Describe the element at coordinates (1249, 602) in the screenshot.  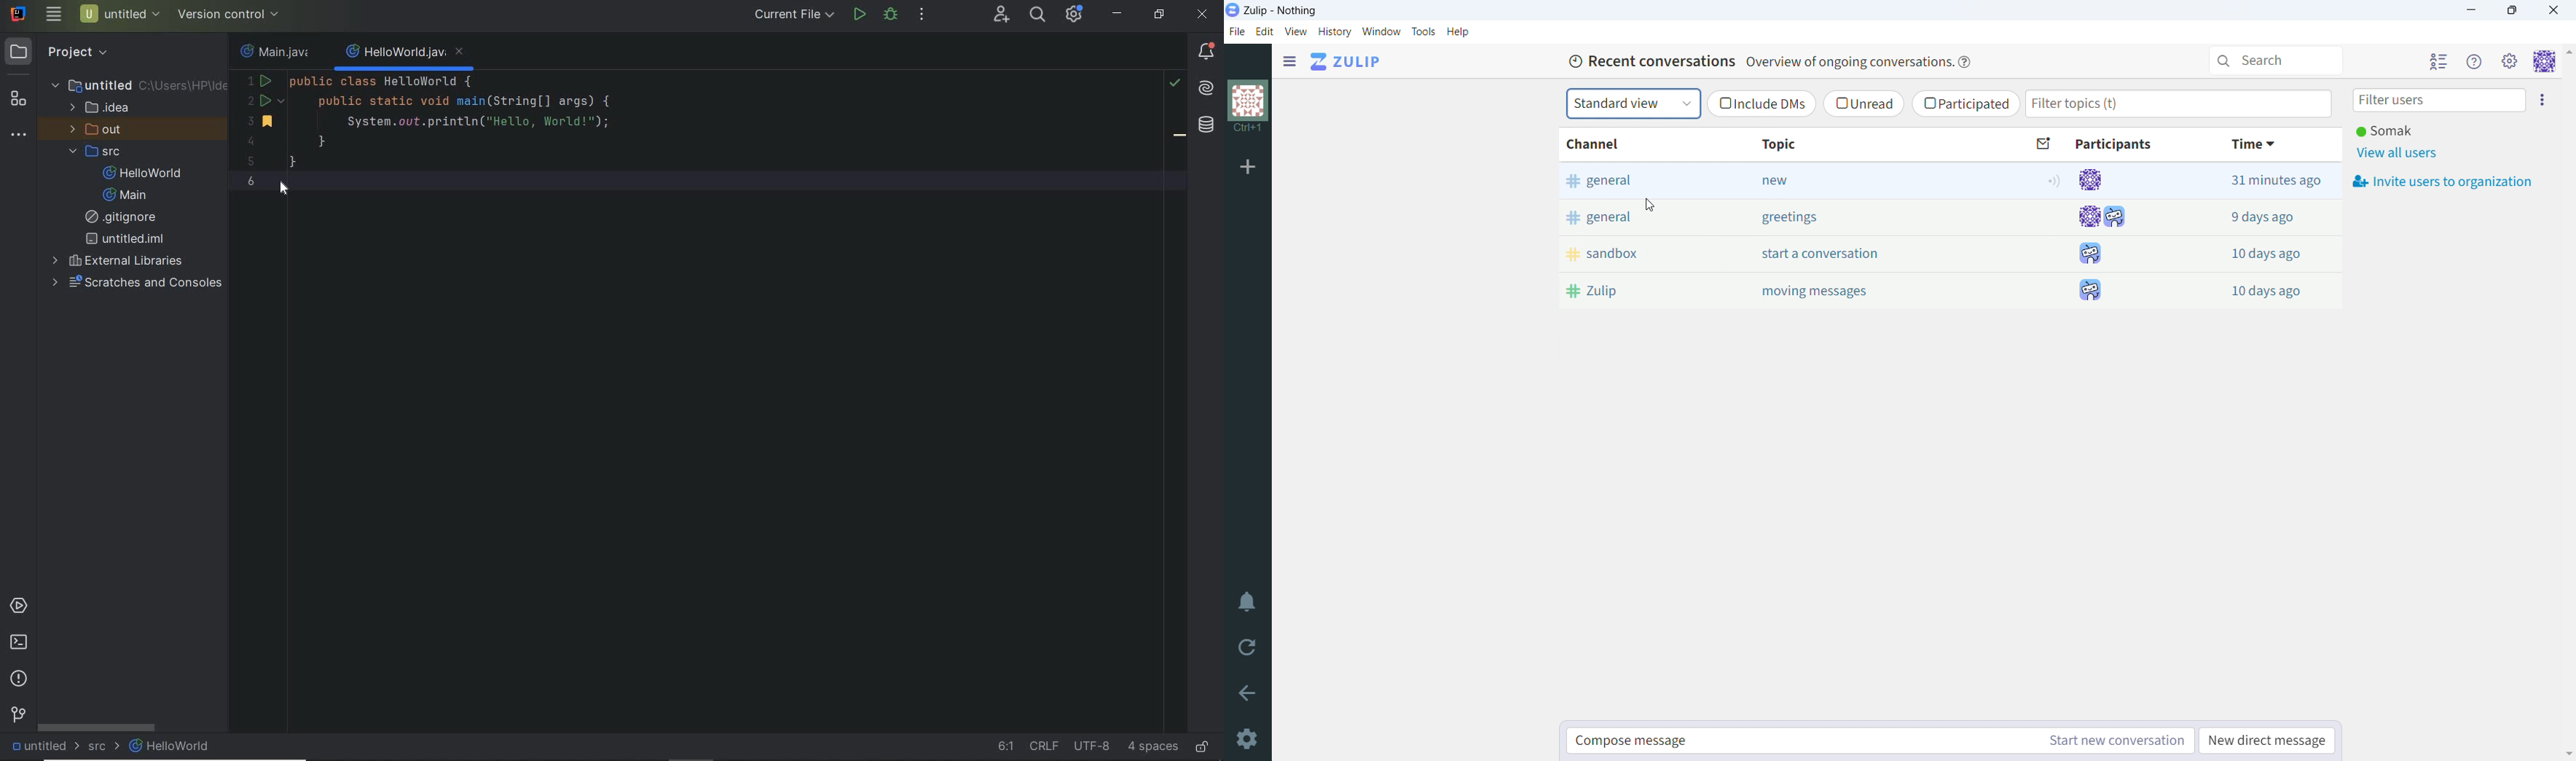
I see `enable do not disturb` at that location.